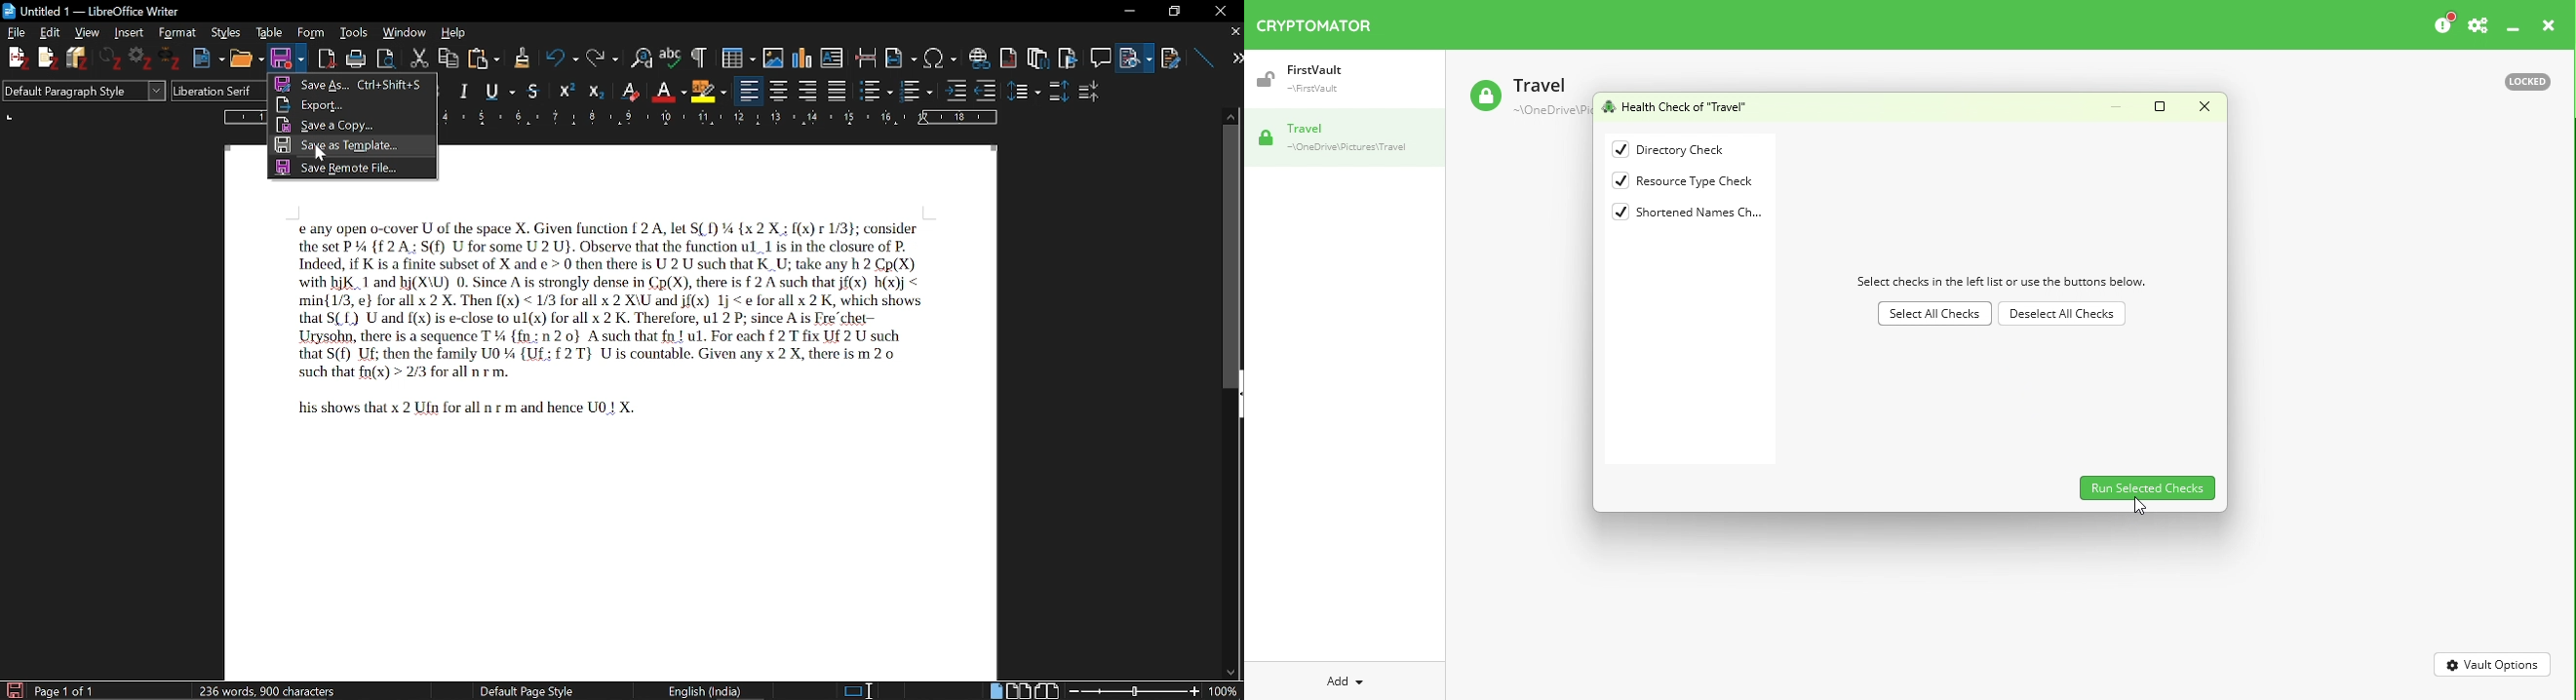 The height and width of the screenshot is (700, 2576). Describe the element at coordinates (839, 90) in the screenshot. I see `justified` at that location.